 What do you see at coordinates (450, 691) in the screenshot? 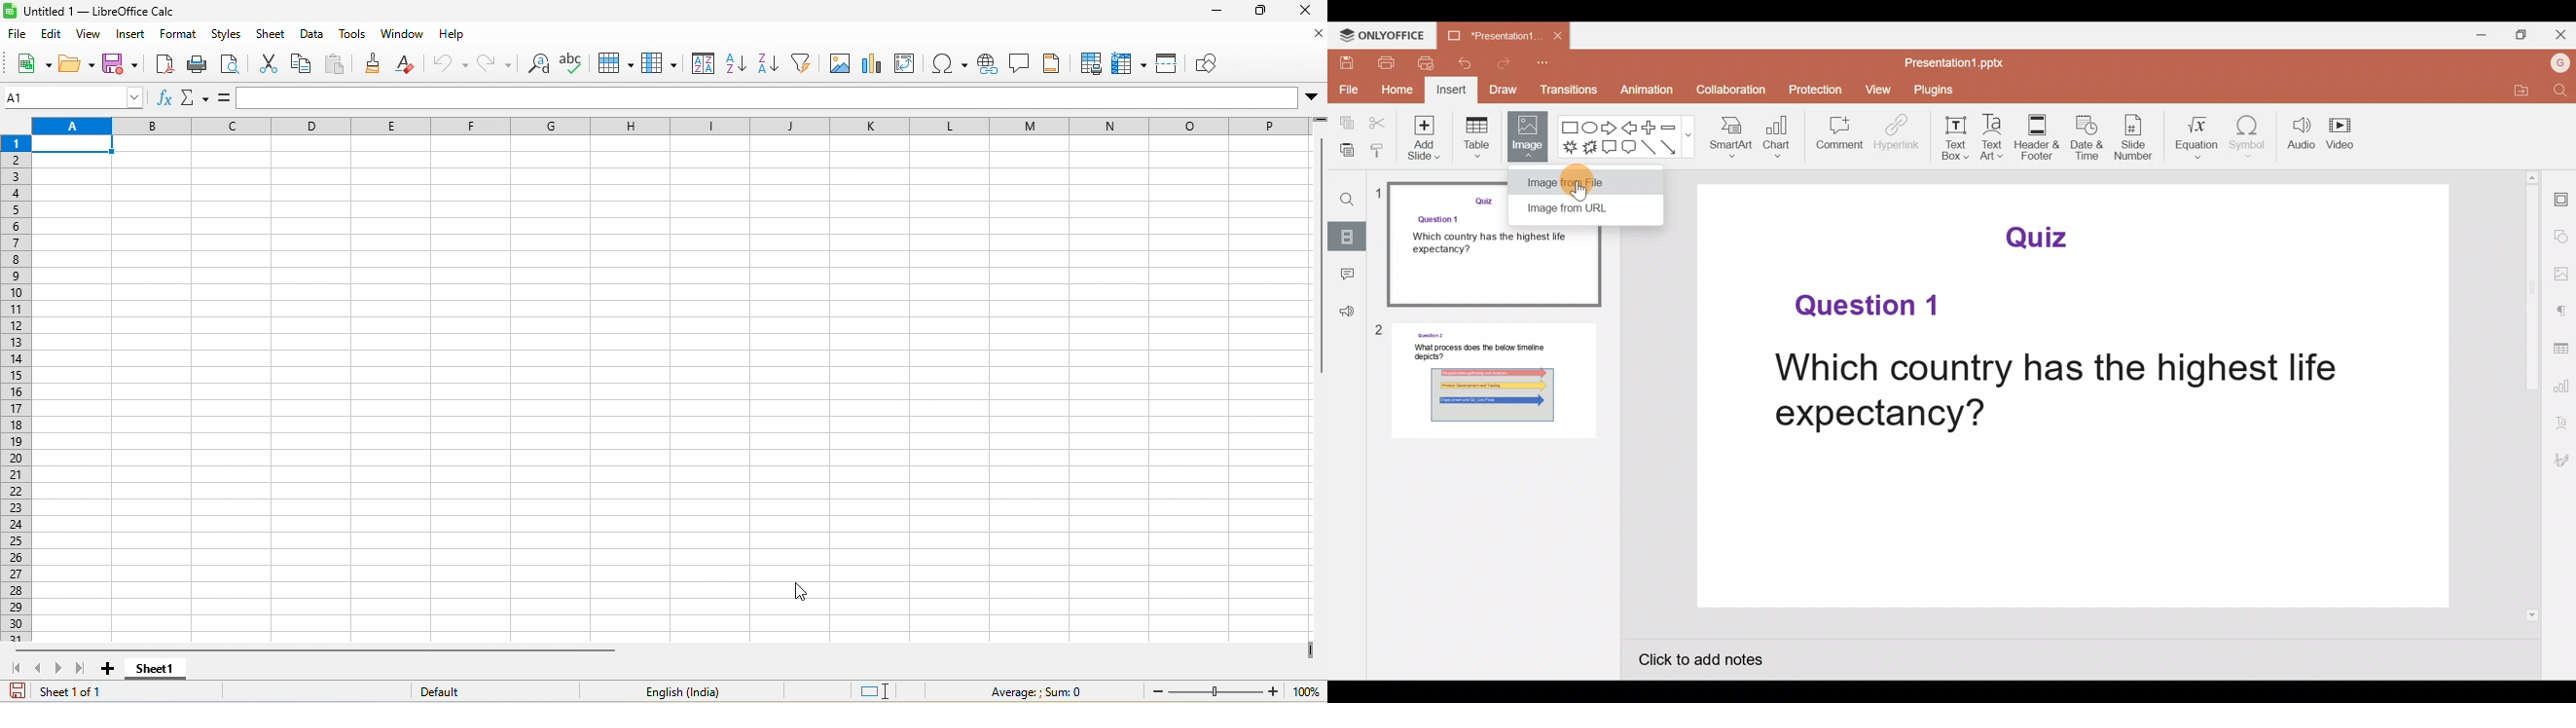
I see `default` at bounding box center [450, 691].